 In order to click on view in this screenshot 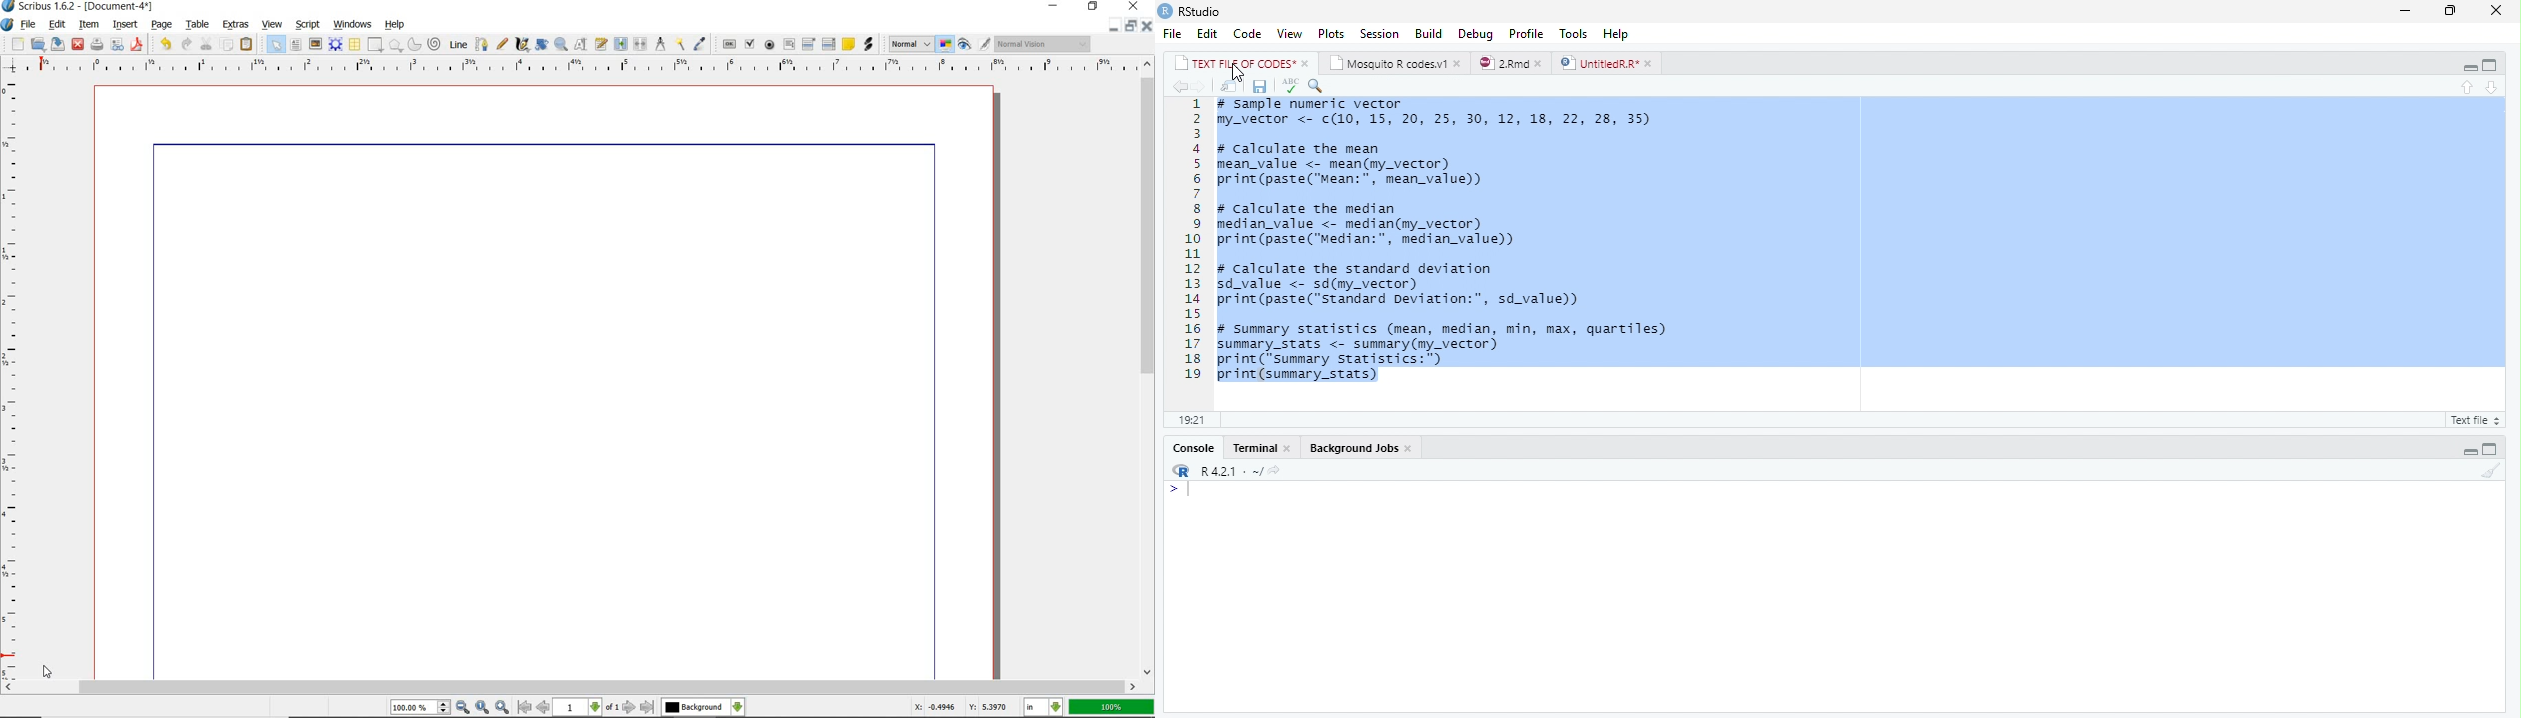, I will do `click(1290, 34)`.